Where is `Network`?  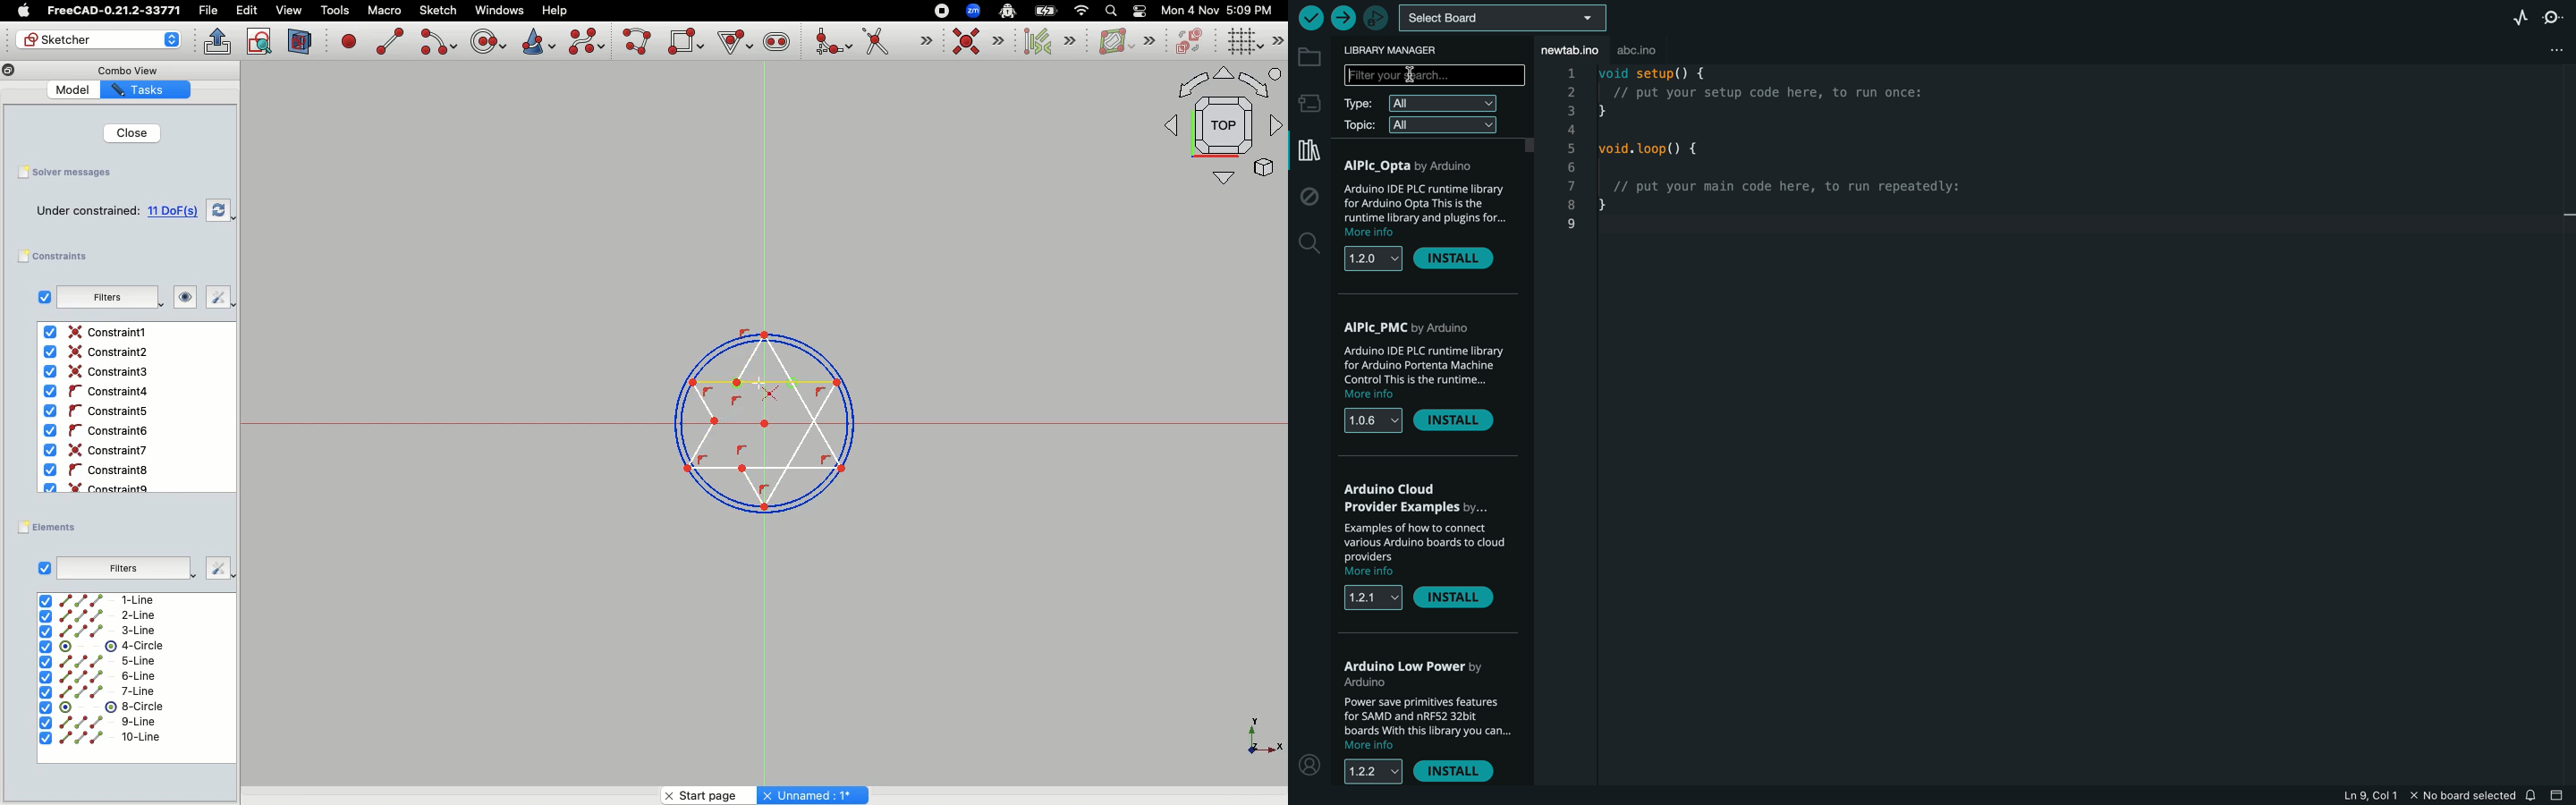
Network is located at coordinates (1082, 11).